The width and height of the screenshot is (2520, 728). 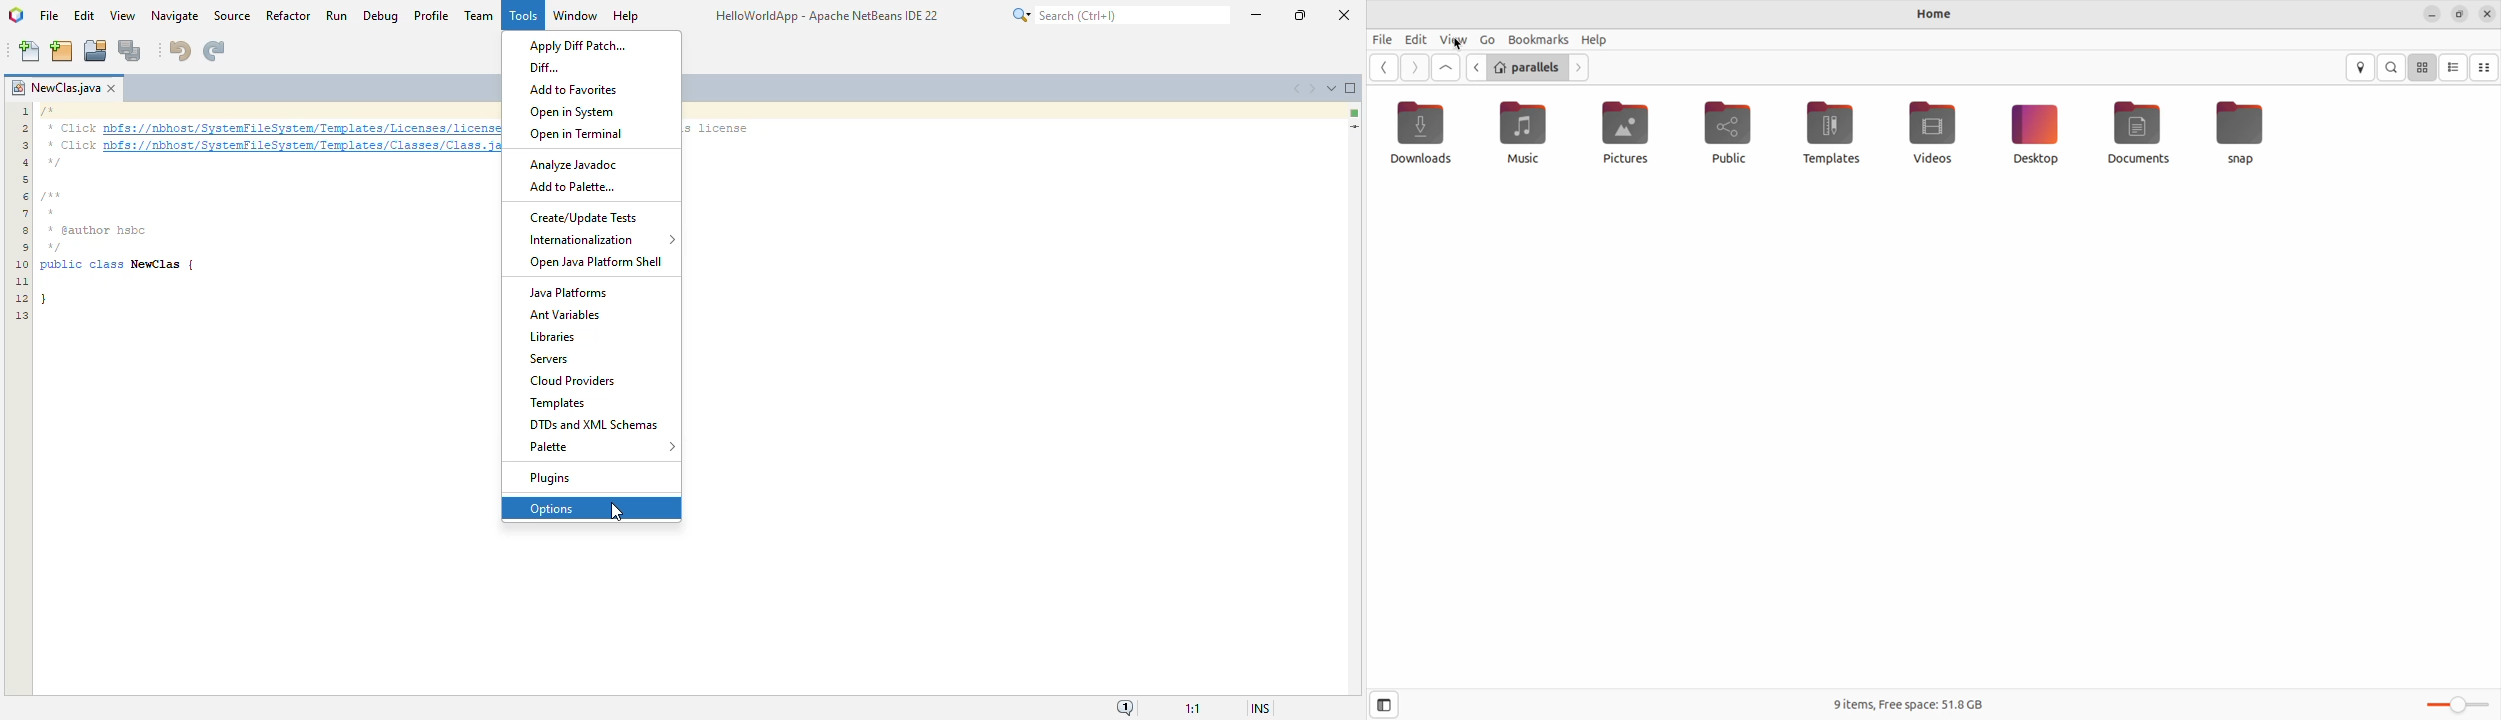 I want to click on bookmarks, so click(x=1538, y=39).